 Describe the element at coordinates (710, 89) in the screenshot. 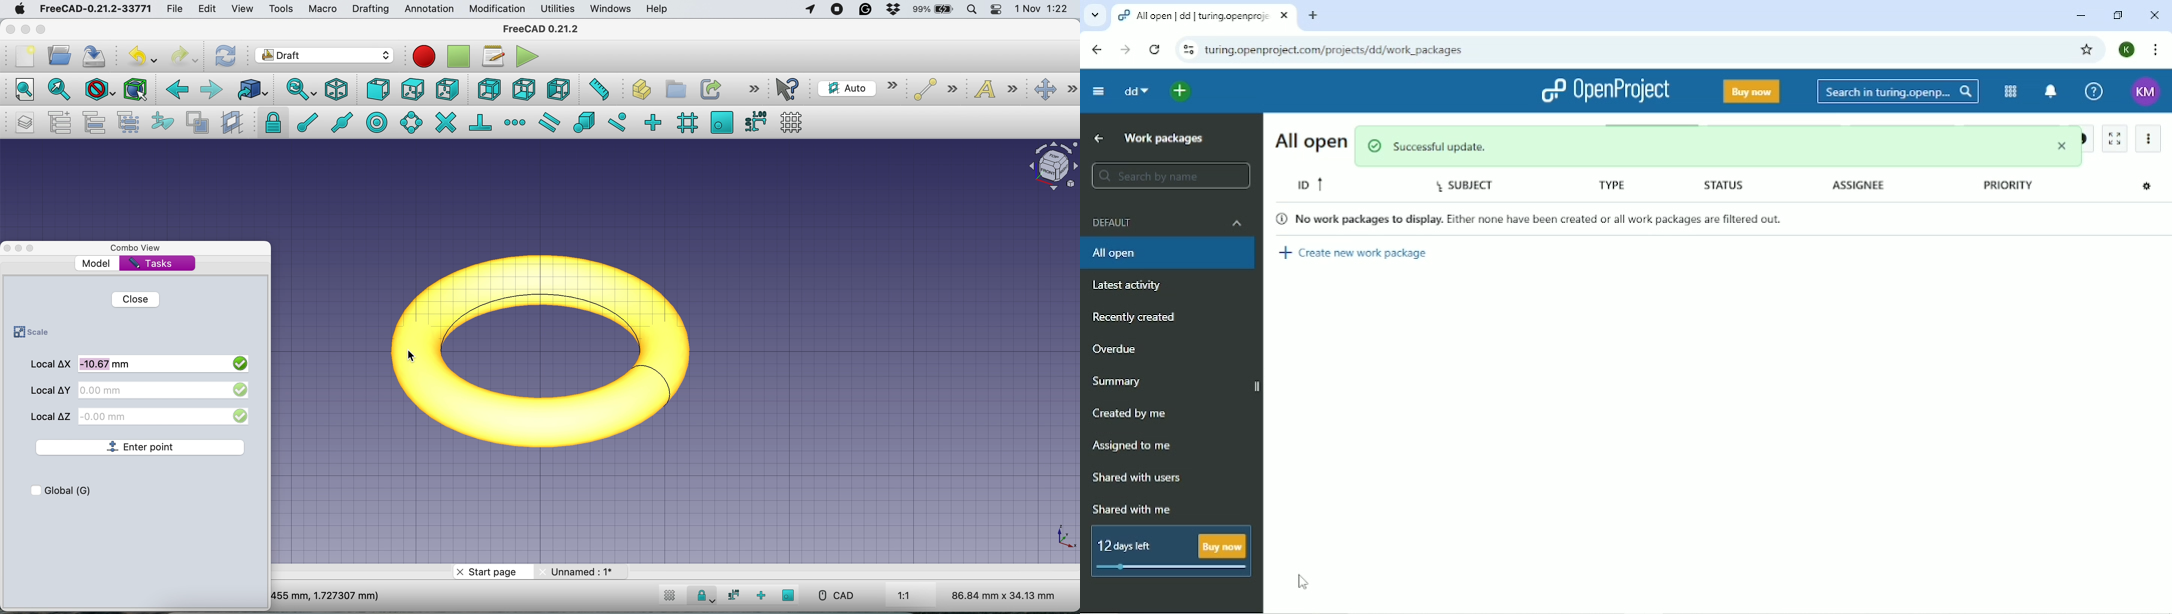

I see `make link` at that location.